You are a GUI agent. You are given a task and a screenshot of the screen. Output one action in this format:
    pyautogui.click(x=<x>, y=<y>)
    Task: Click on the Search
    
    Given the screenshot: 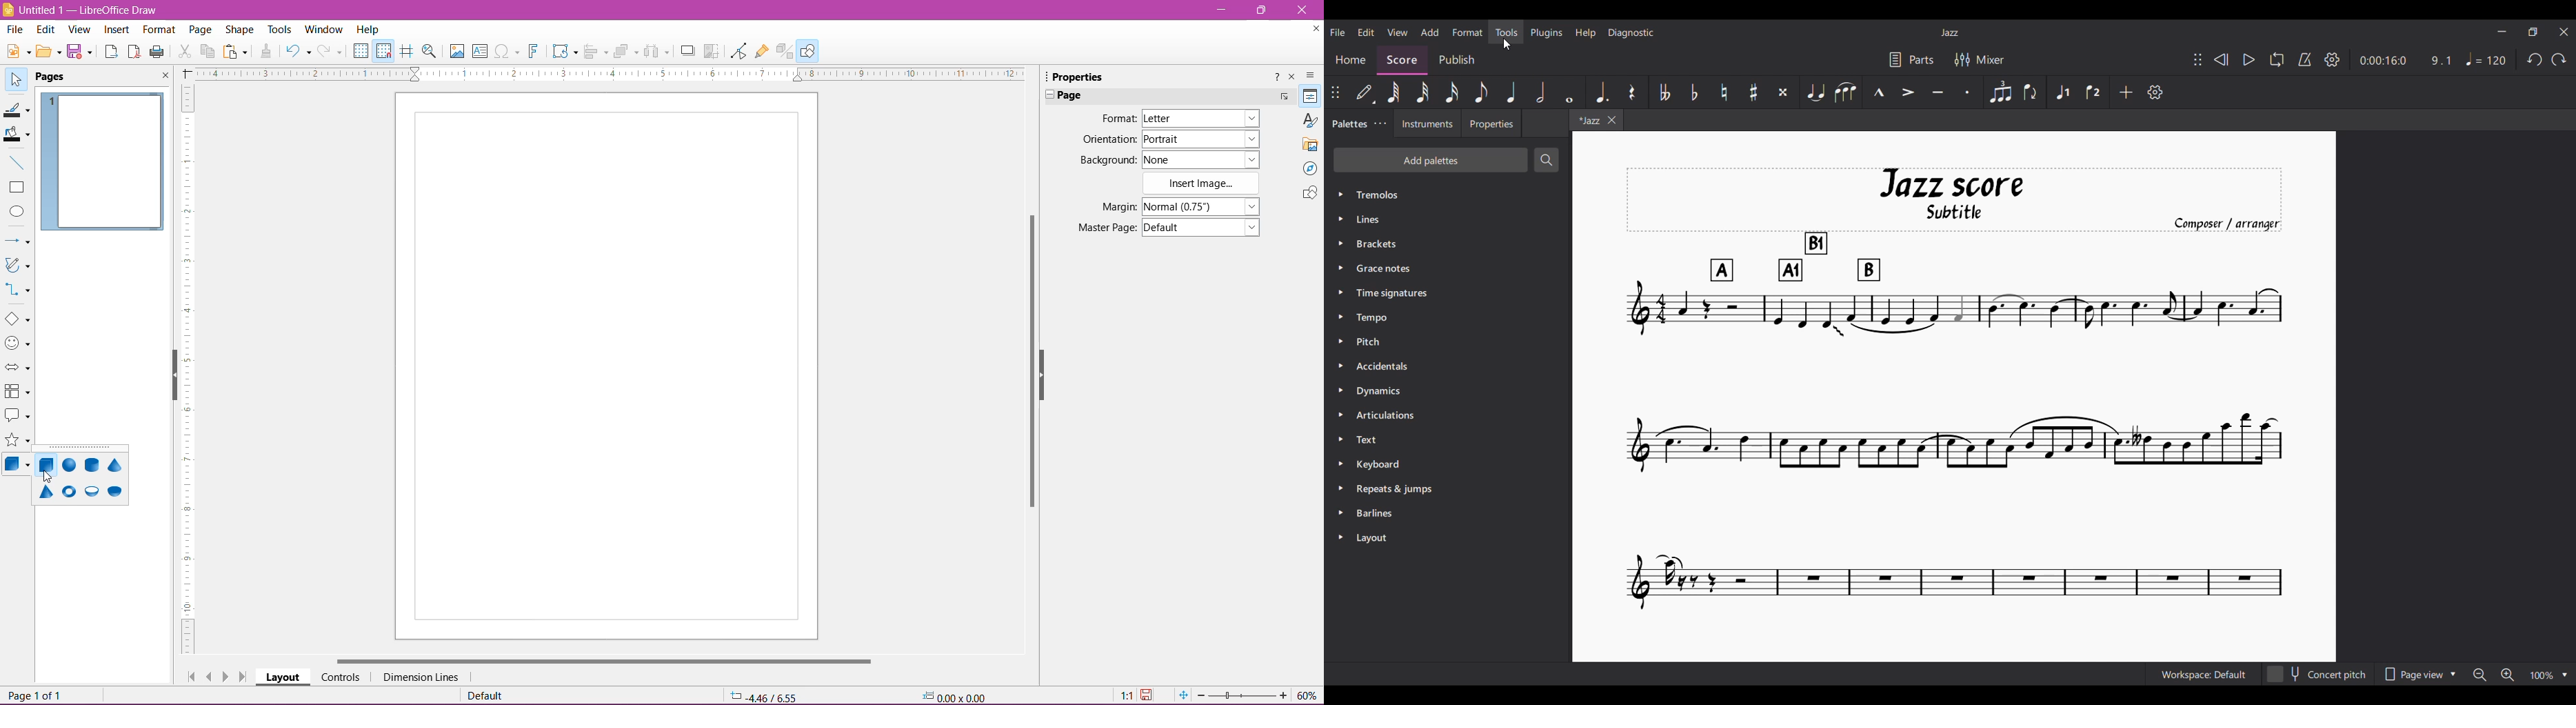 What is the action you would take?
    pyautogui.click(x=1546, y=161)
    